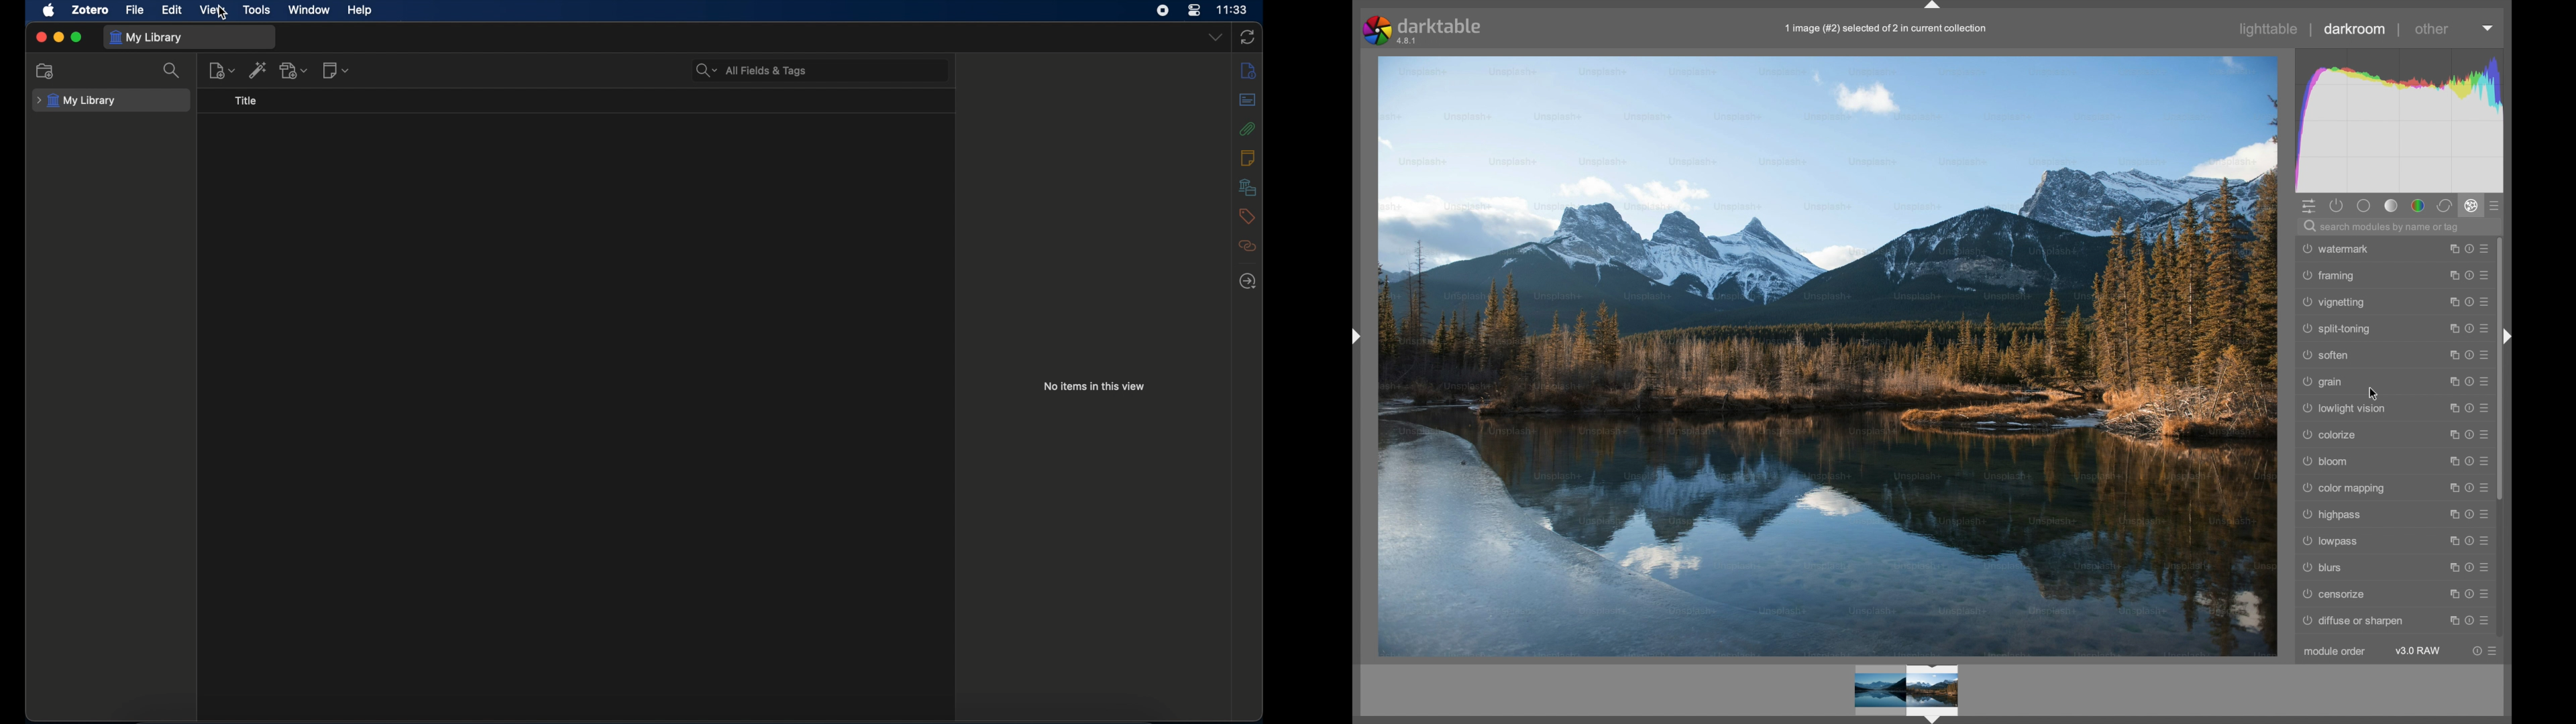  What do you see at coordinates (1354, 336) in the screenshot?
I see `Drag handle` at bounding box center [1354, 336].